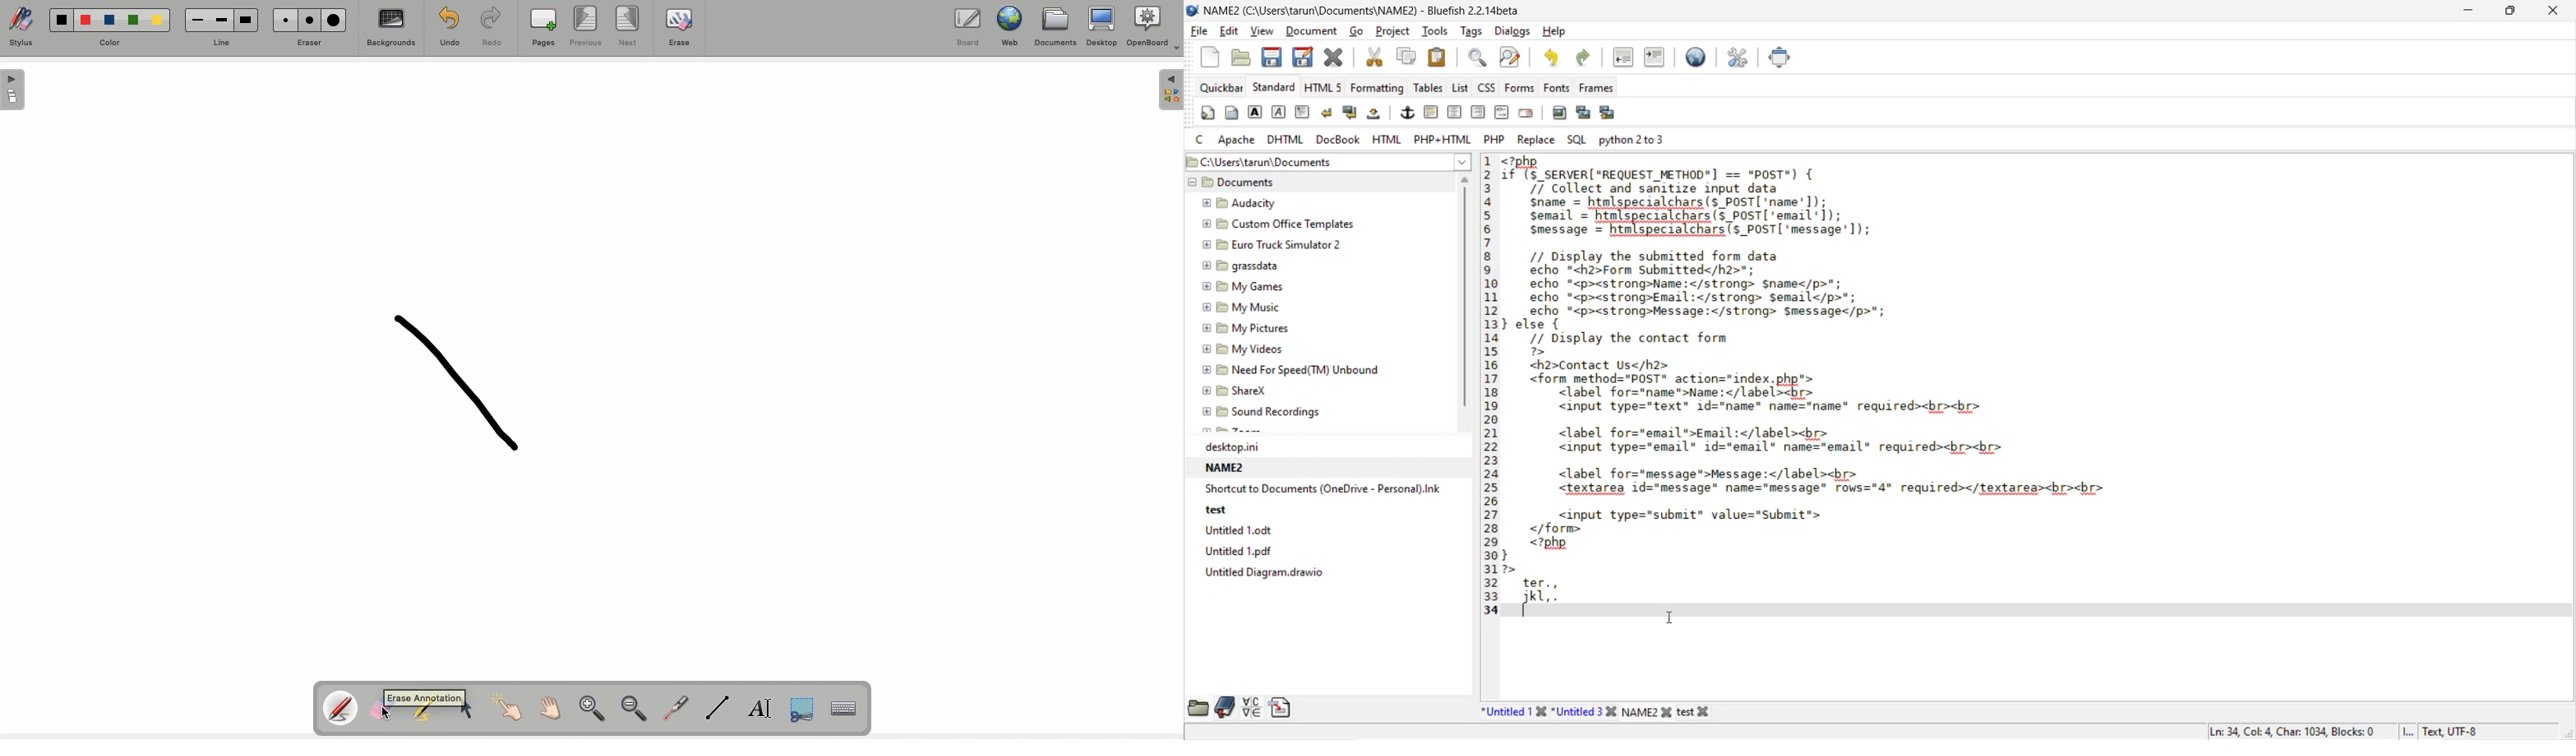 The image size is (2576, 756). What do you see at coordinates (1474, 33) in the screenshot?
I see `tags` at bounding box center [1474, 33].